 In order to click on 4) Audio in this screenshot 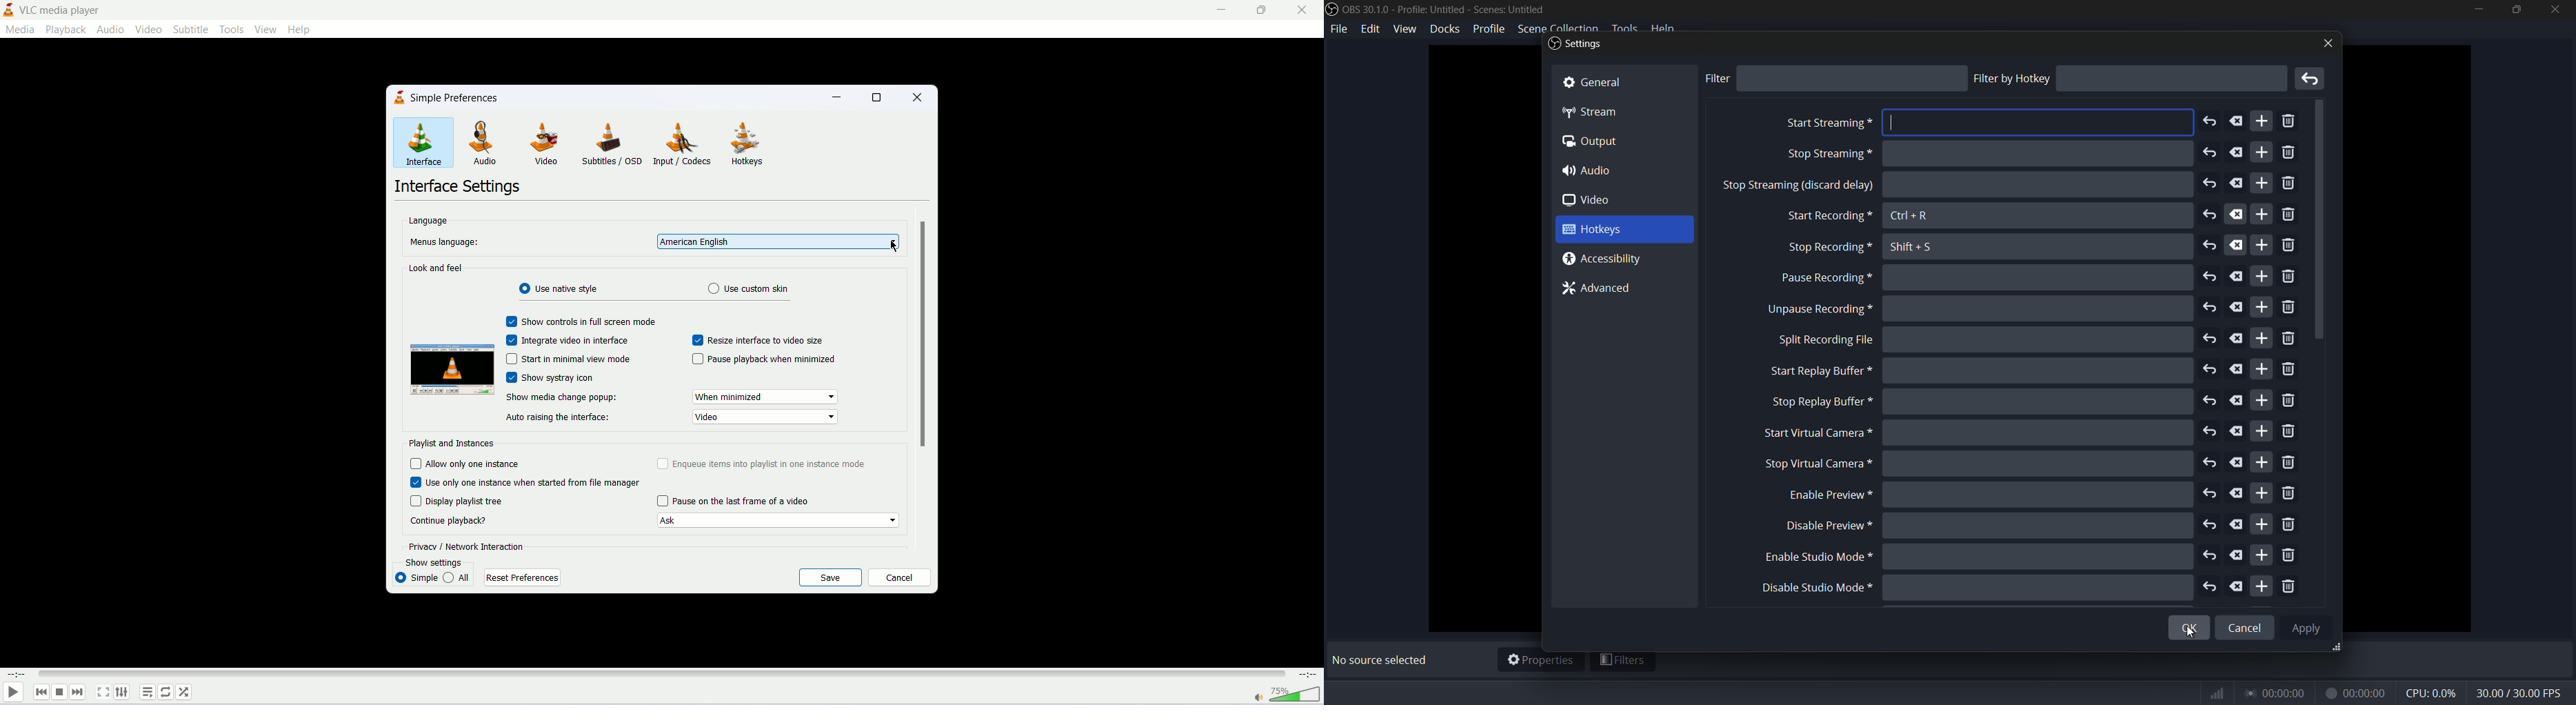, I will do `click(1595, 170)`.